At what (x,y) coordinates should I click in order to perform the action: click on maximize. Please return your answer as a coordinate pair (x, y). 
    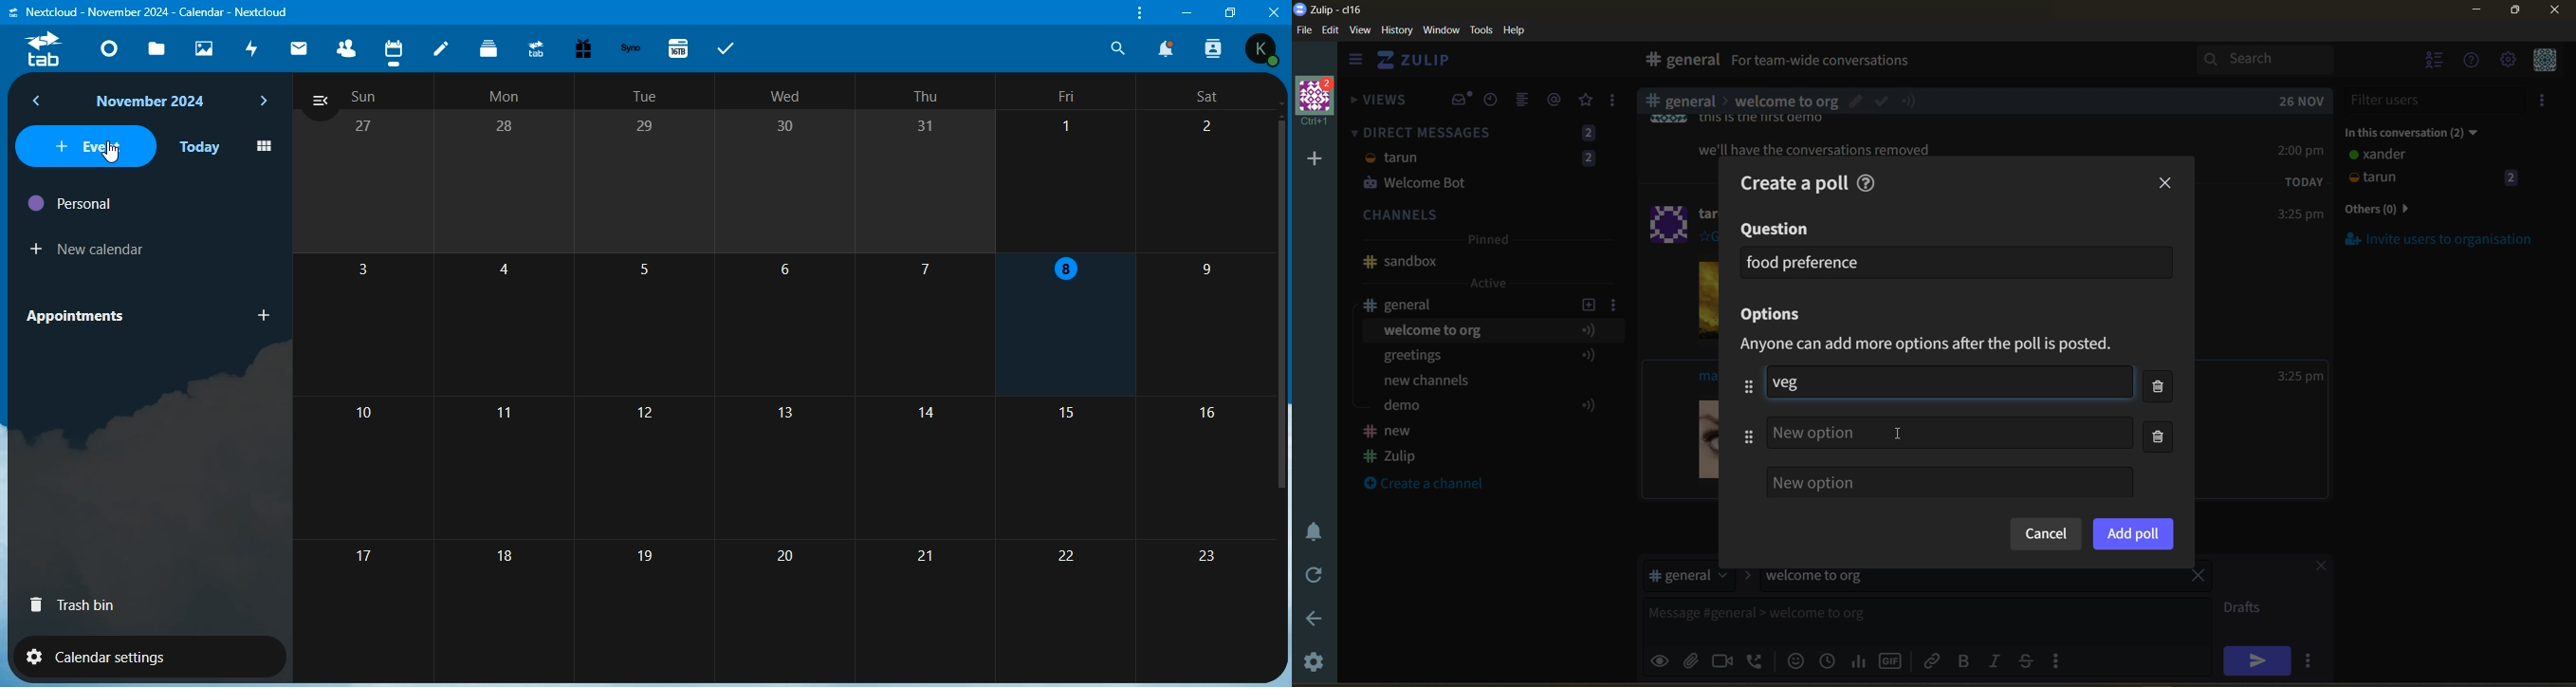
    Looking at the image, I should click on (2513, 14).